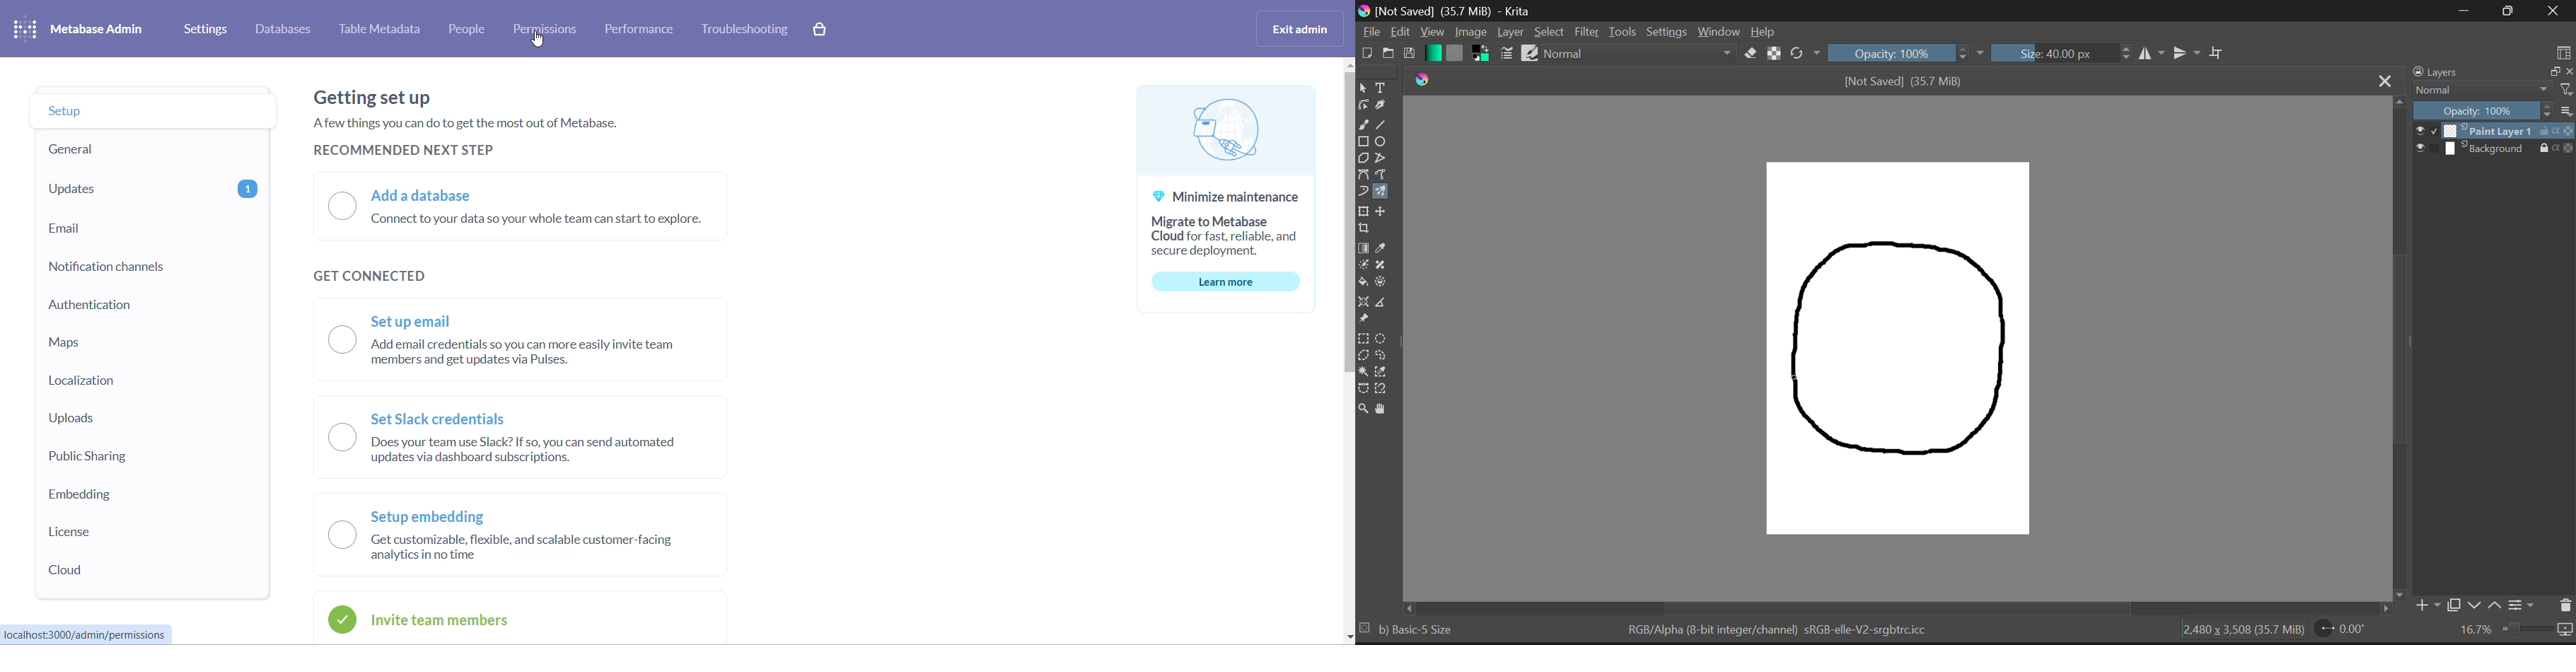 Image resolution: width=2576 pixels, height=672 pixels. I want to click on Scroll Bar, so click(2400, 340).